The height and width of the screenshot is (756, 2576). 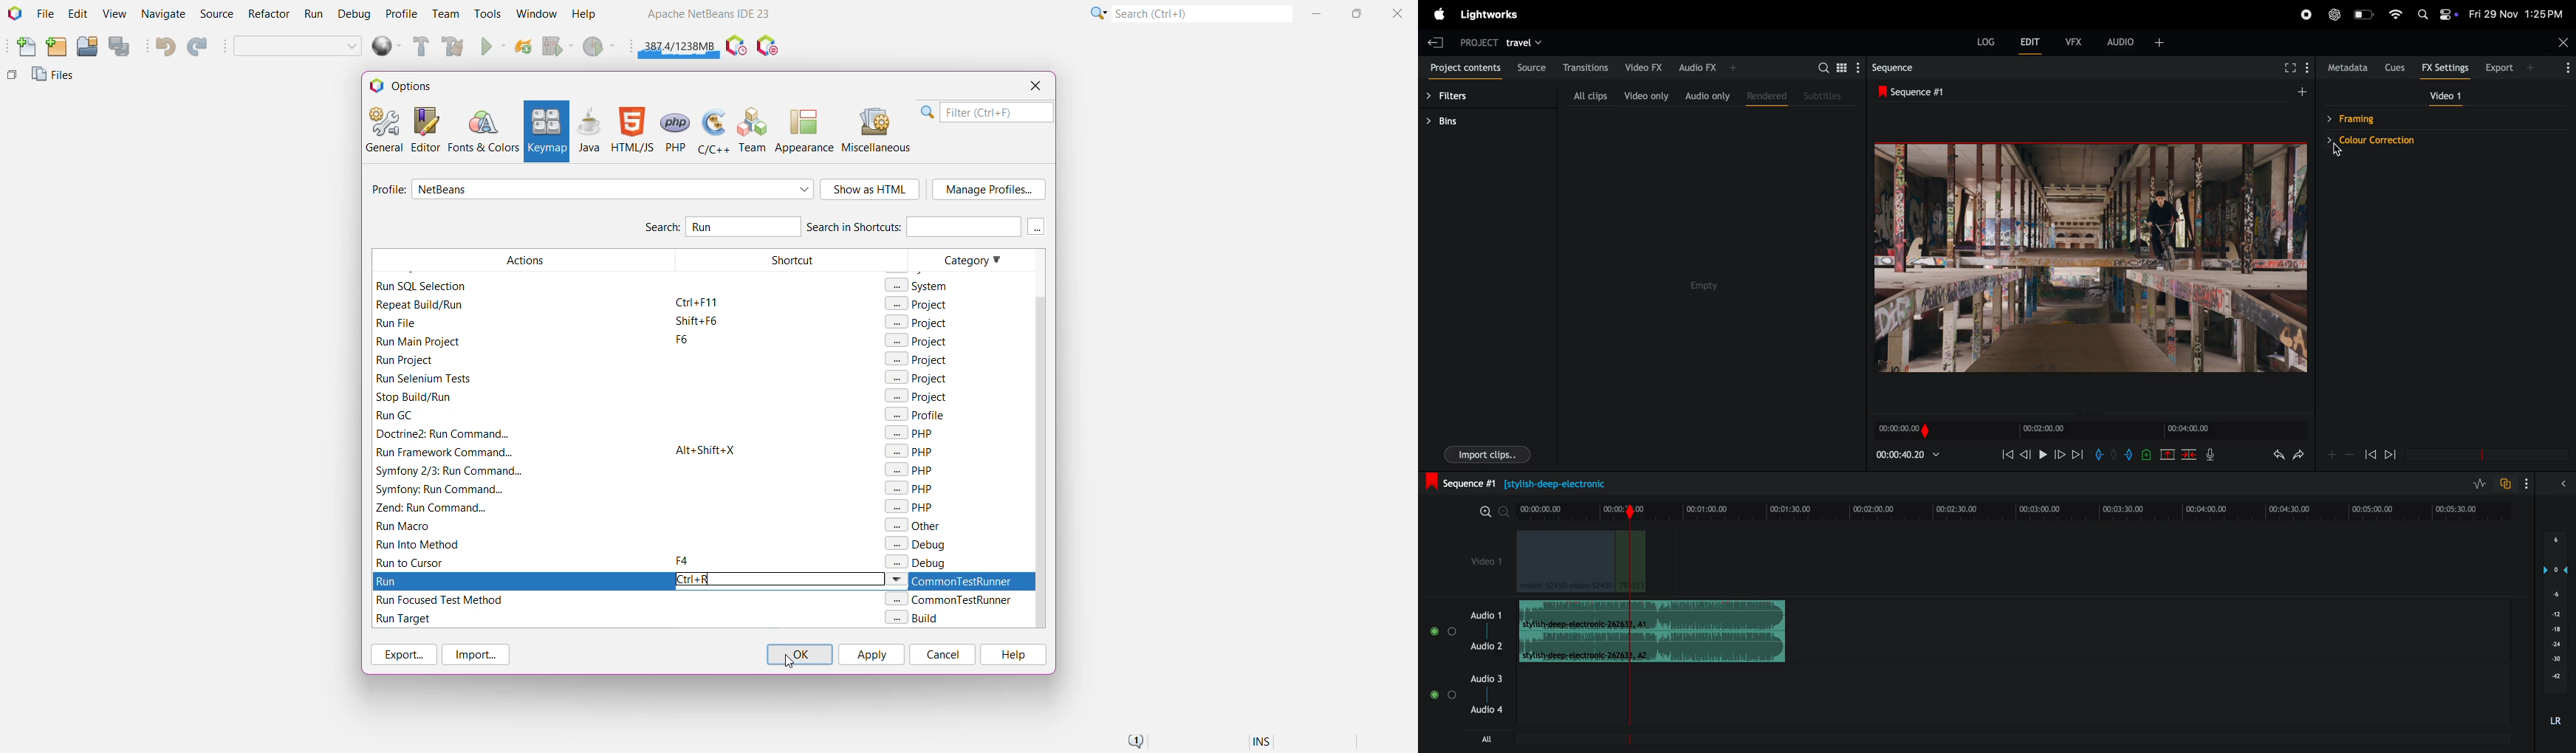 I want to click on toggle, so click(x=1452, y=632).